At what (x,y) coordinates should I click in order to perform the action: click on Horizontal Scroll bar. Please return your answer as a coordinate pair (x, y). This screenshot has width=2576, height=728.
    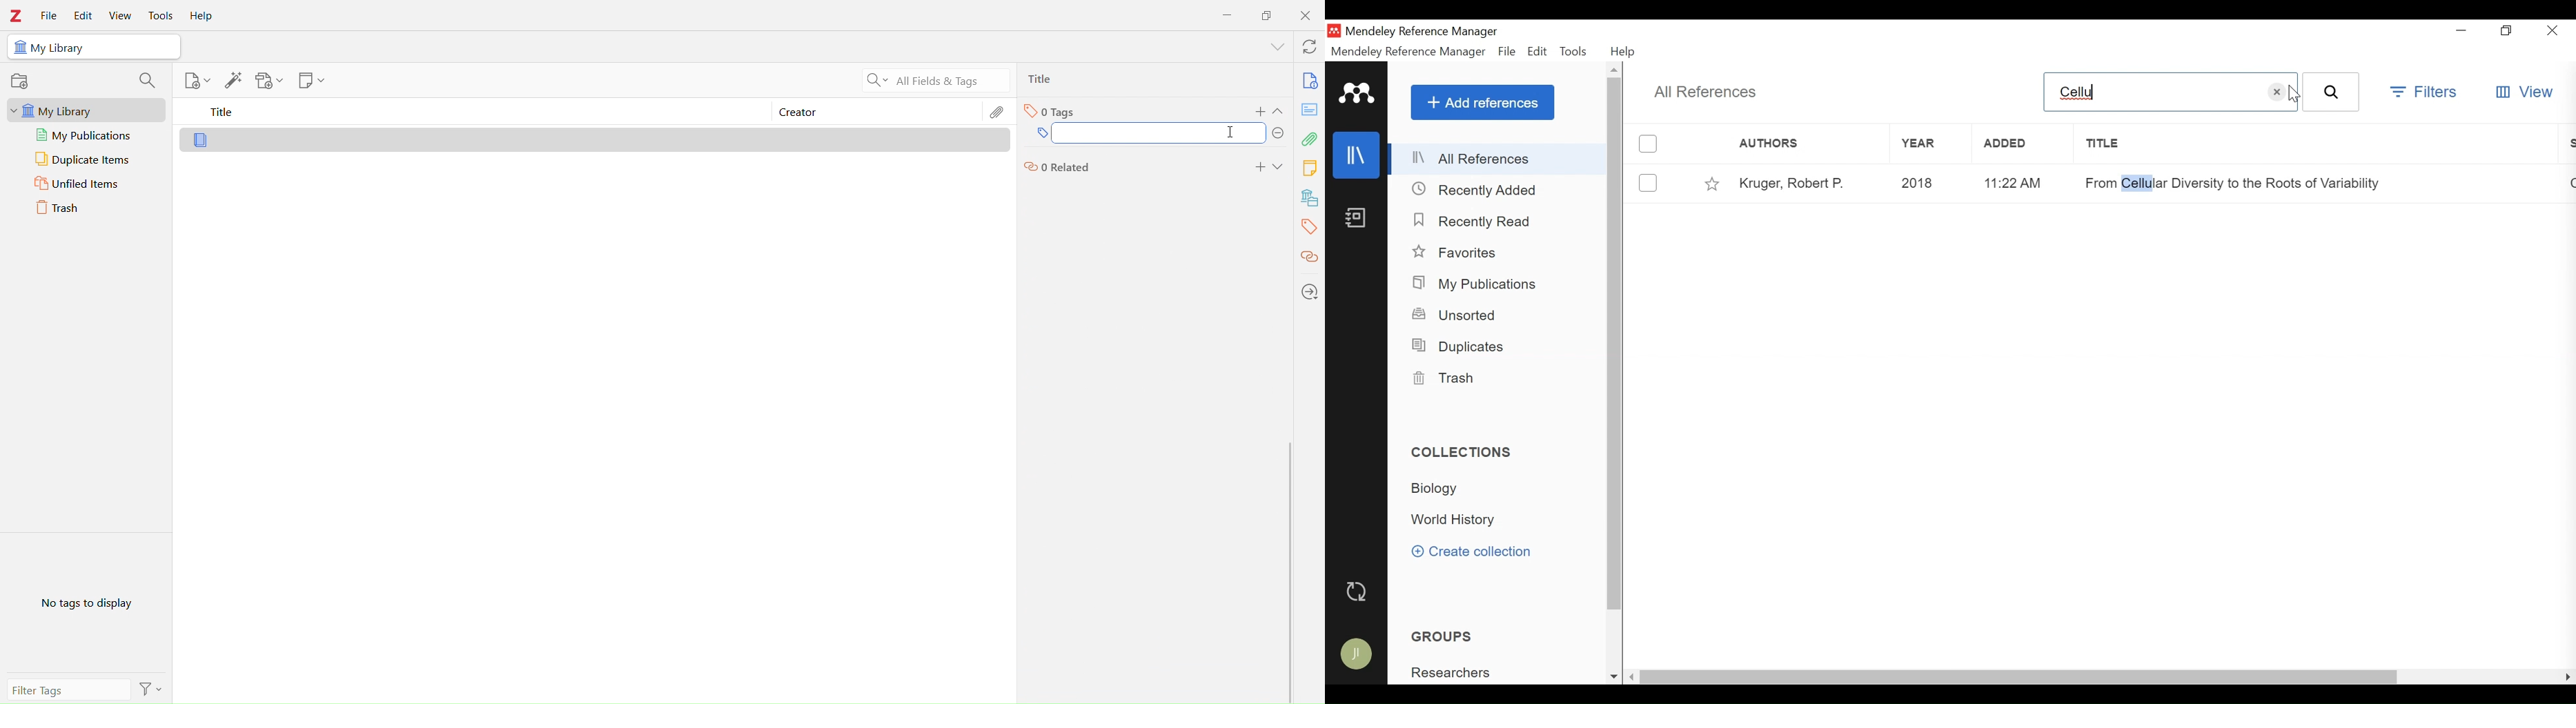
    Looking at the image, I should click on (2020, 679).